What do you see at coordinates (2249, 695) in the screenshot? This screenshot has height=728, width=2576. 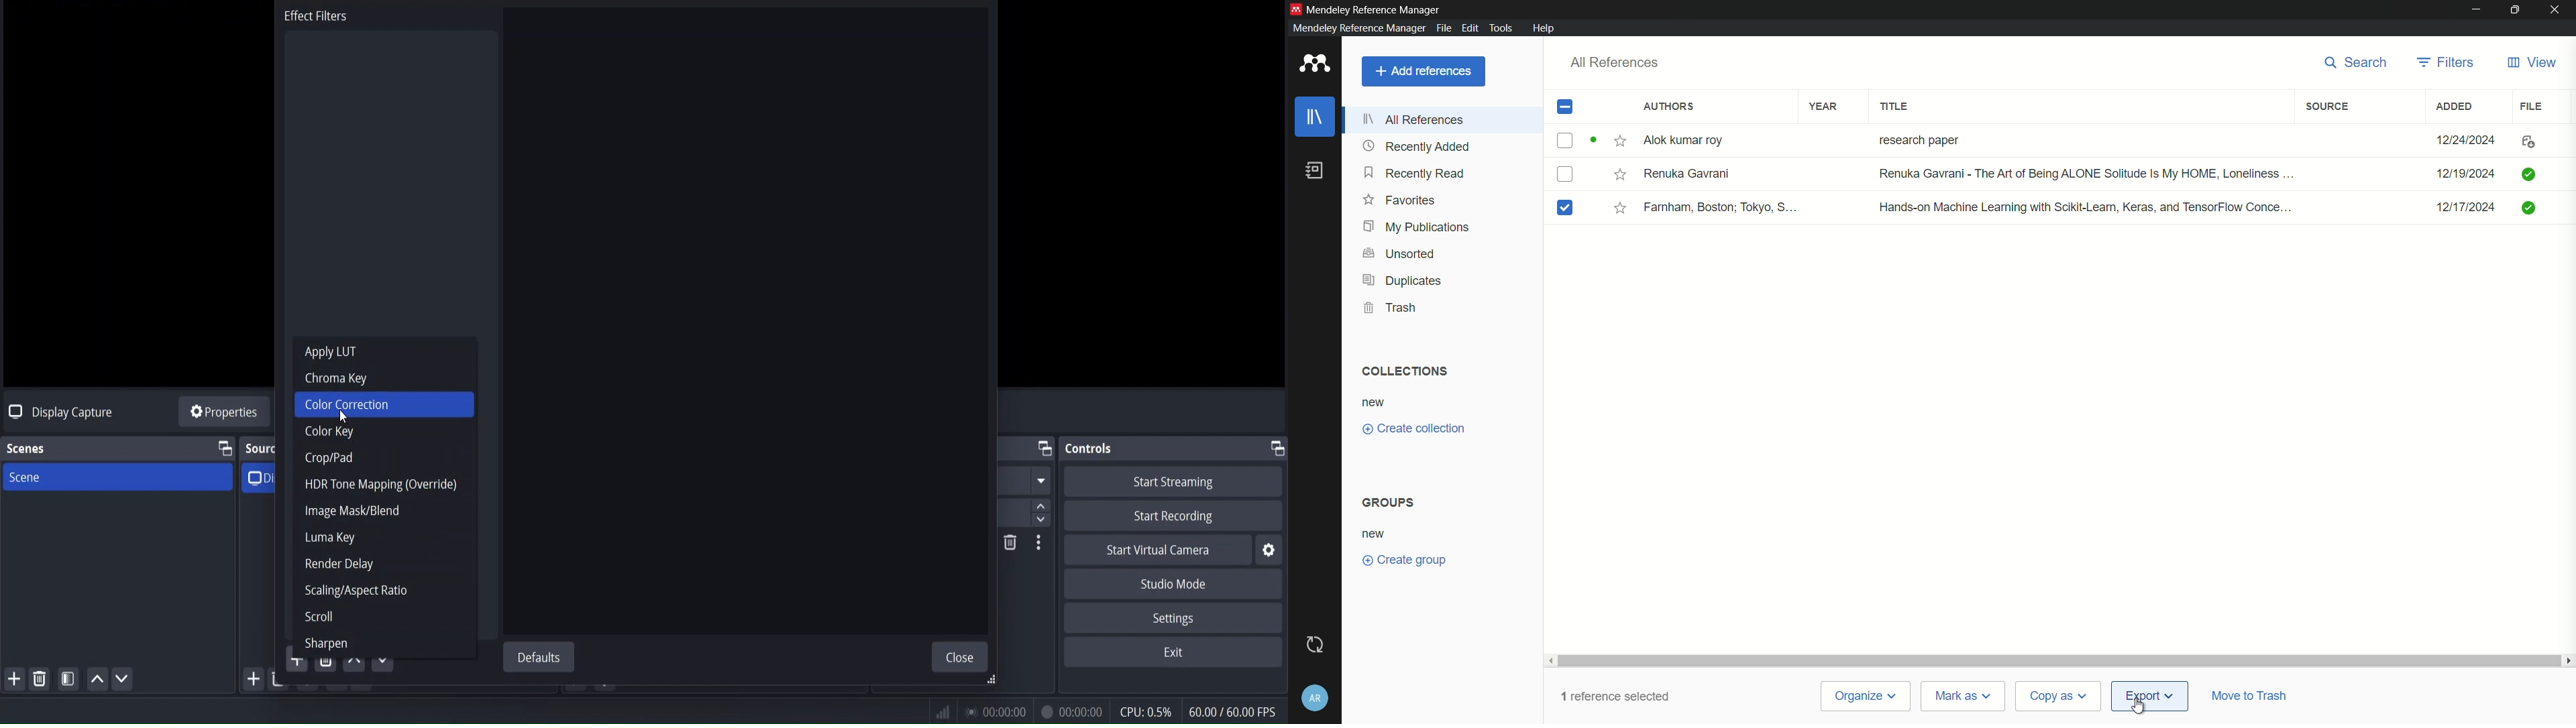 I see `move to trash` at bounding box center [2249, 695].